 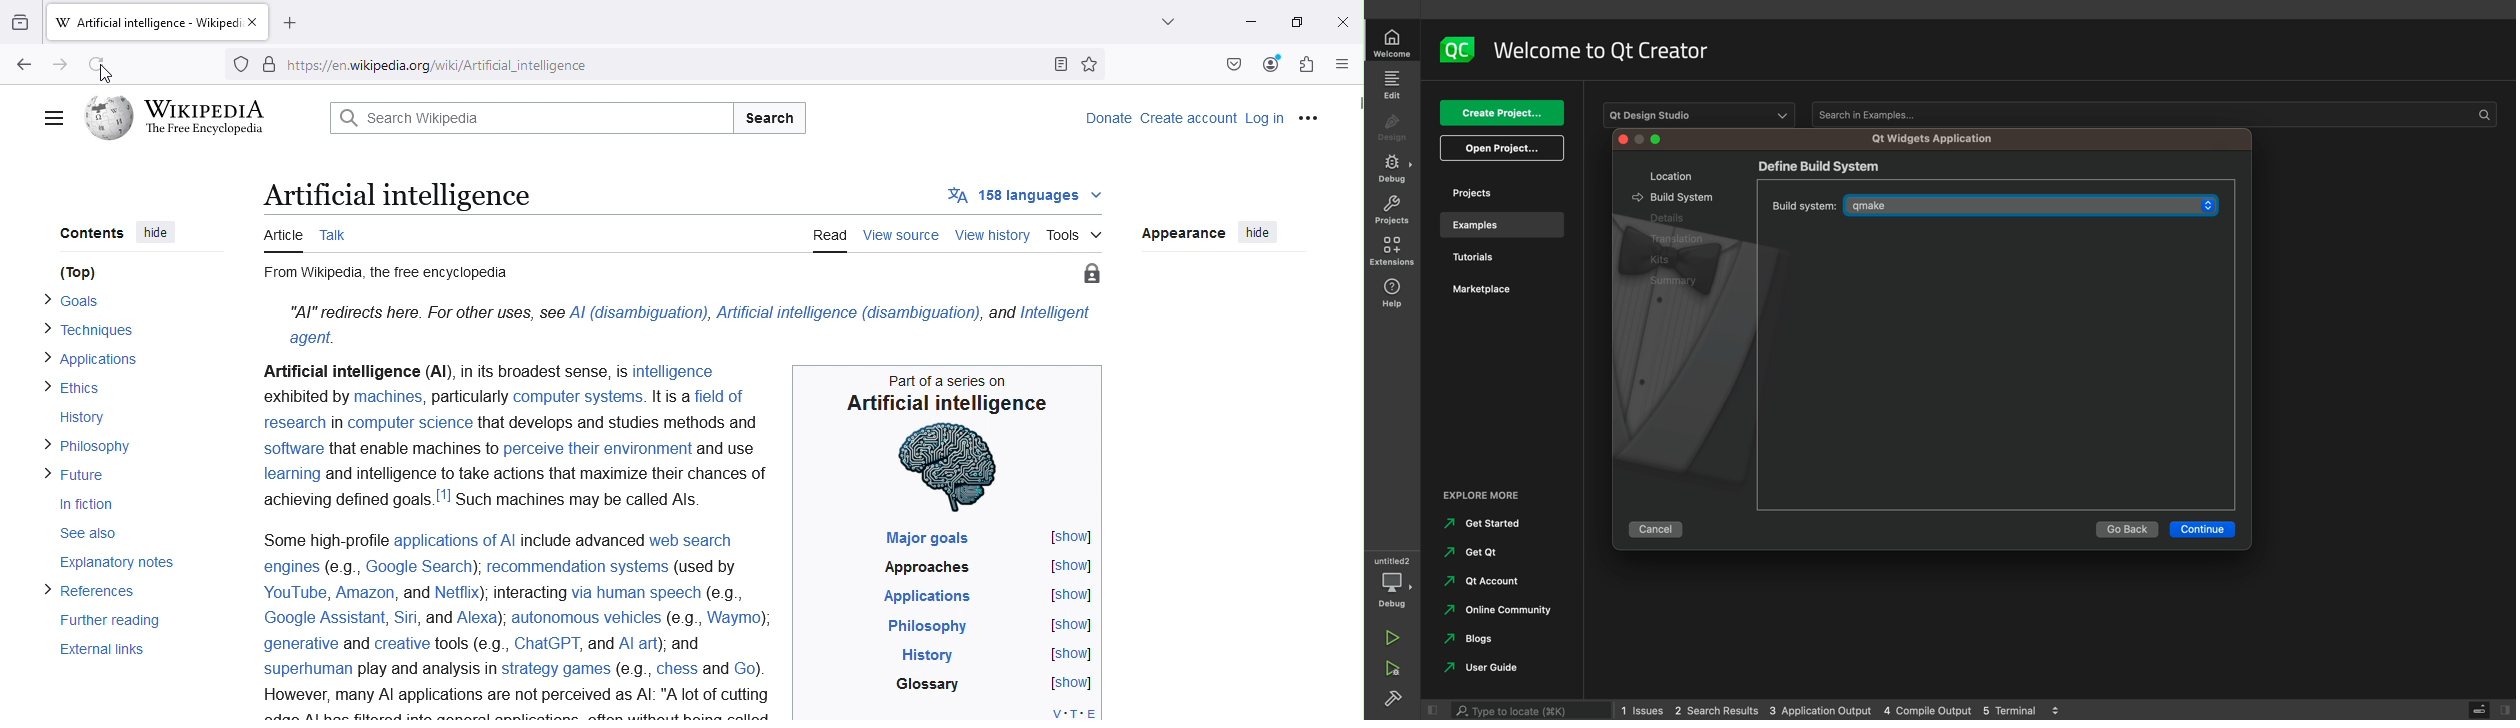 What do you see at coordinates (317, 542) in the screenshot?
I see `Some high-profile` at bounding box center [317, 542].